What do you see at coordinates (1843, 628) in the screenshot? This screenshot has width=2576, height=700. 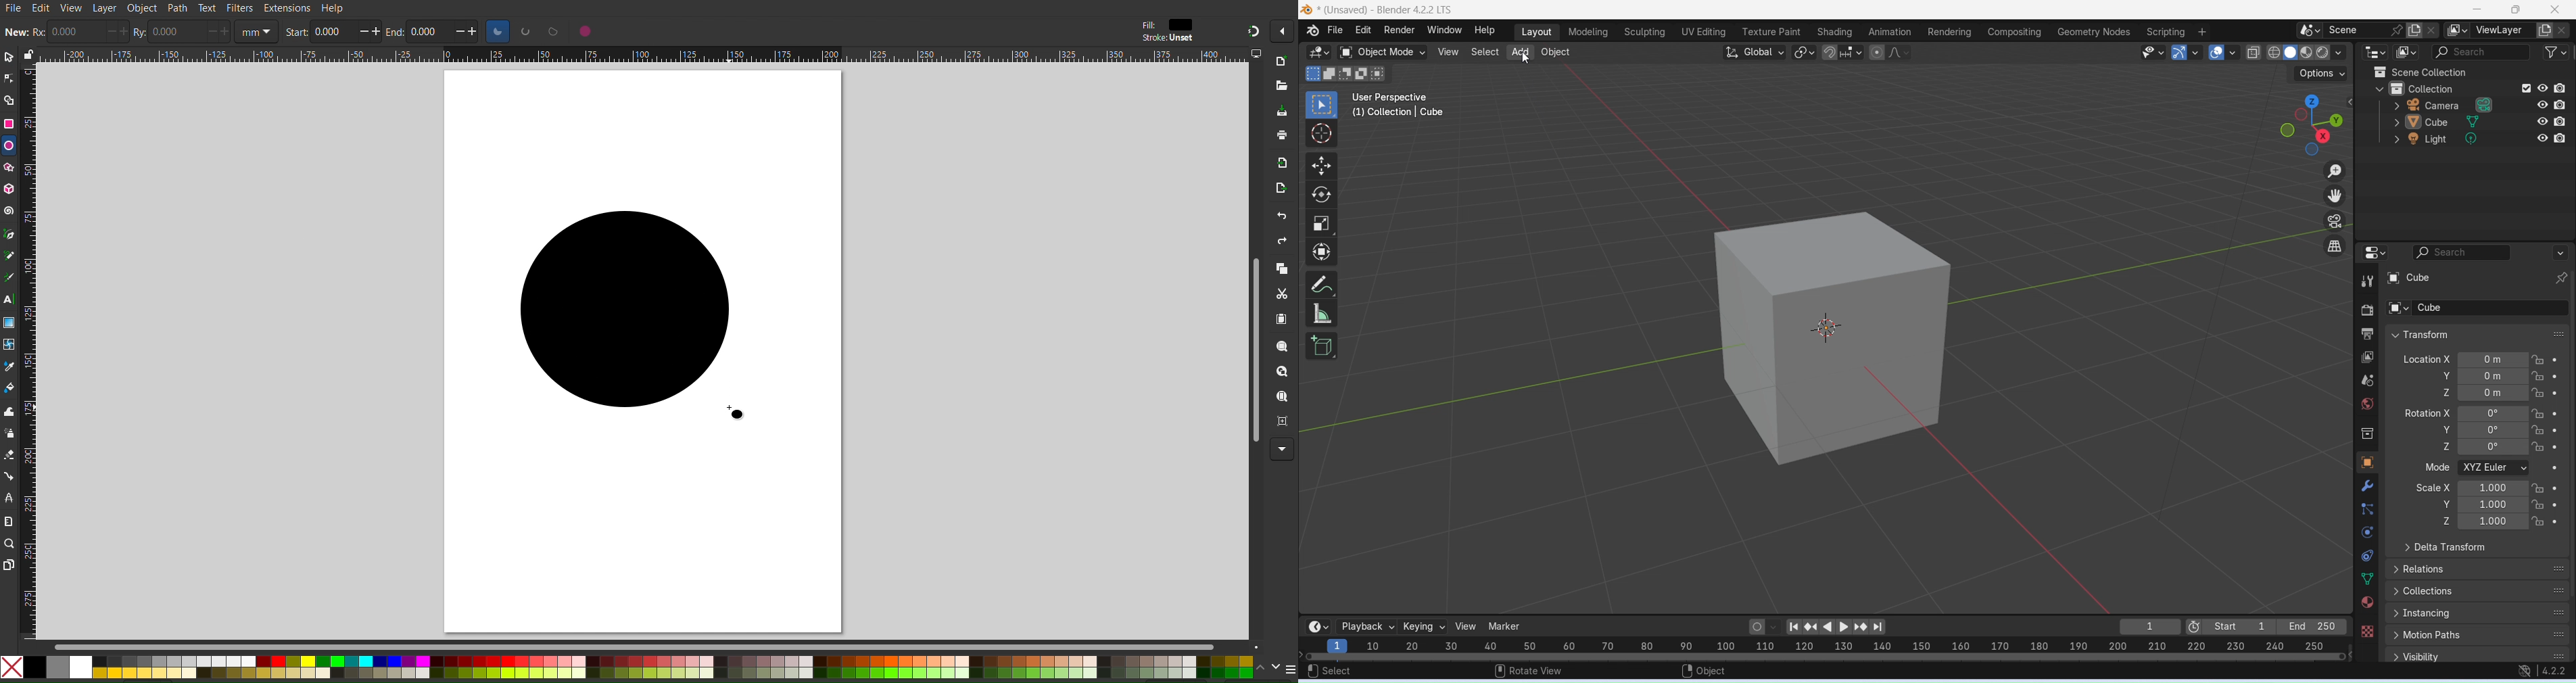 I see `Play animation` at bounding box center [1843, 628].